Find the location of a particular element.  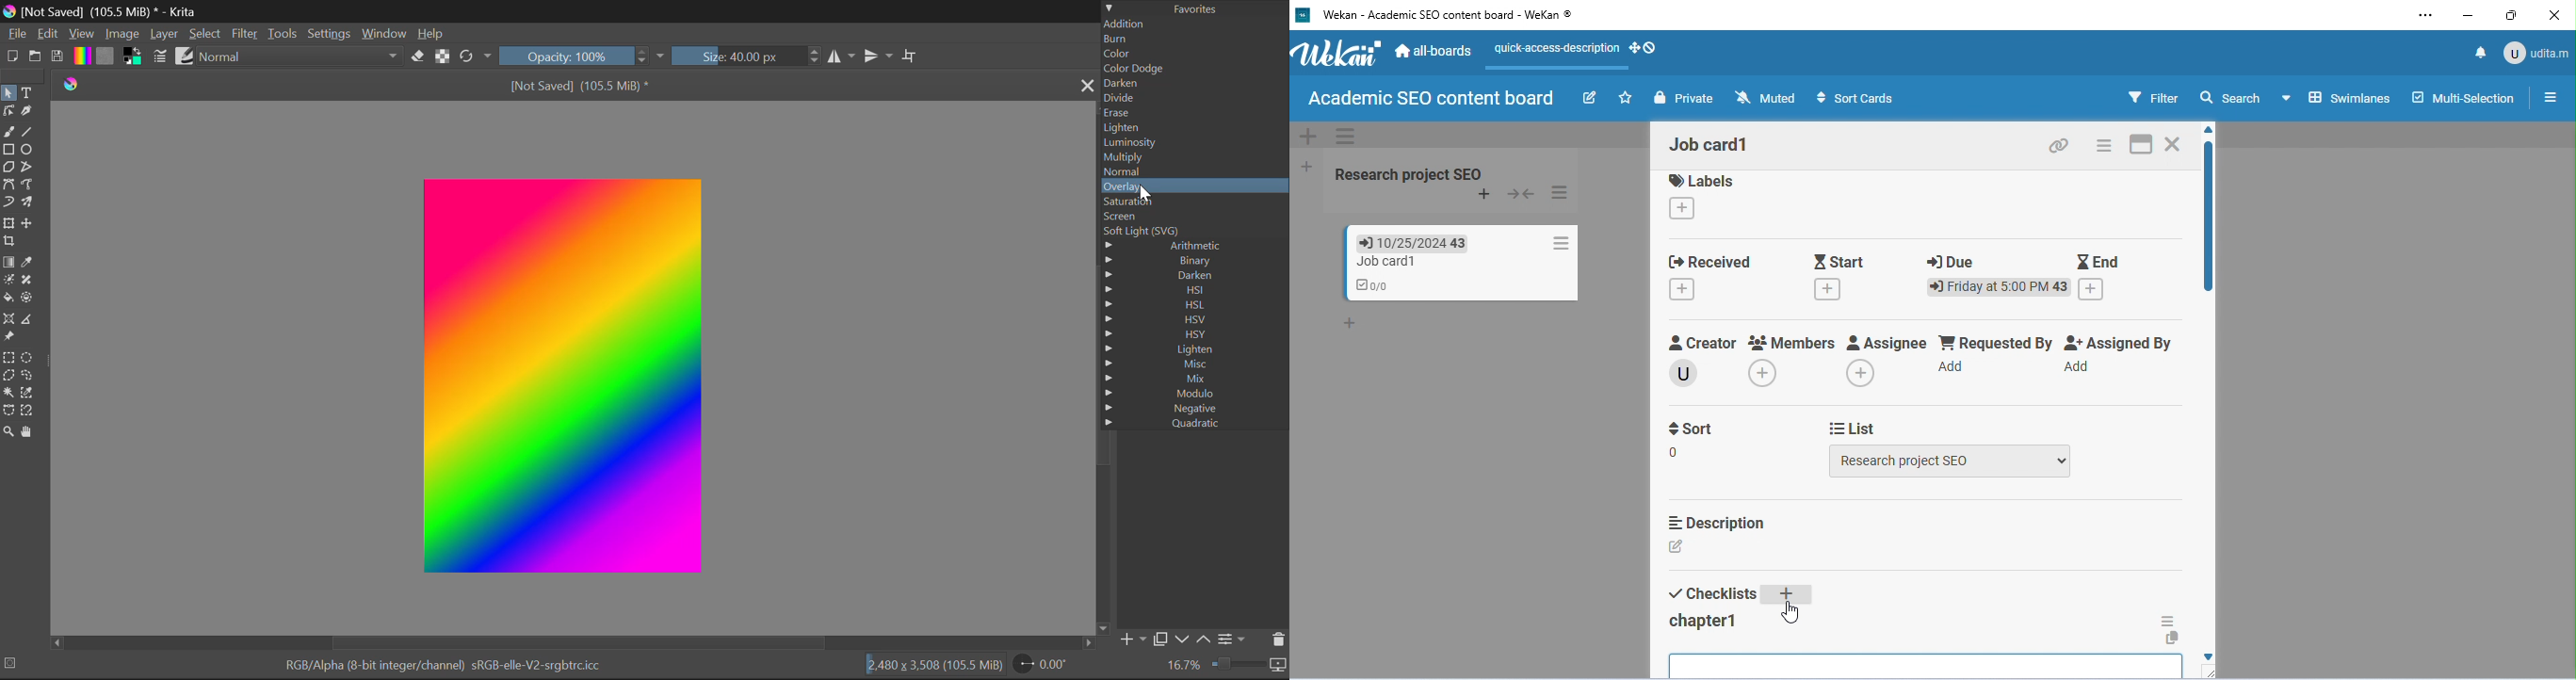

add swimlane is located at coordinates (1305, 137).